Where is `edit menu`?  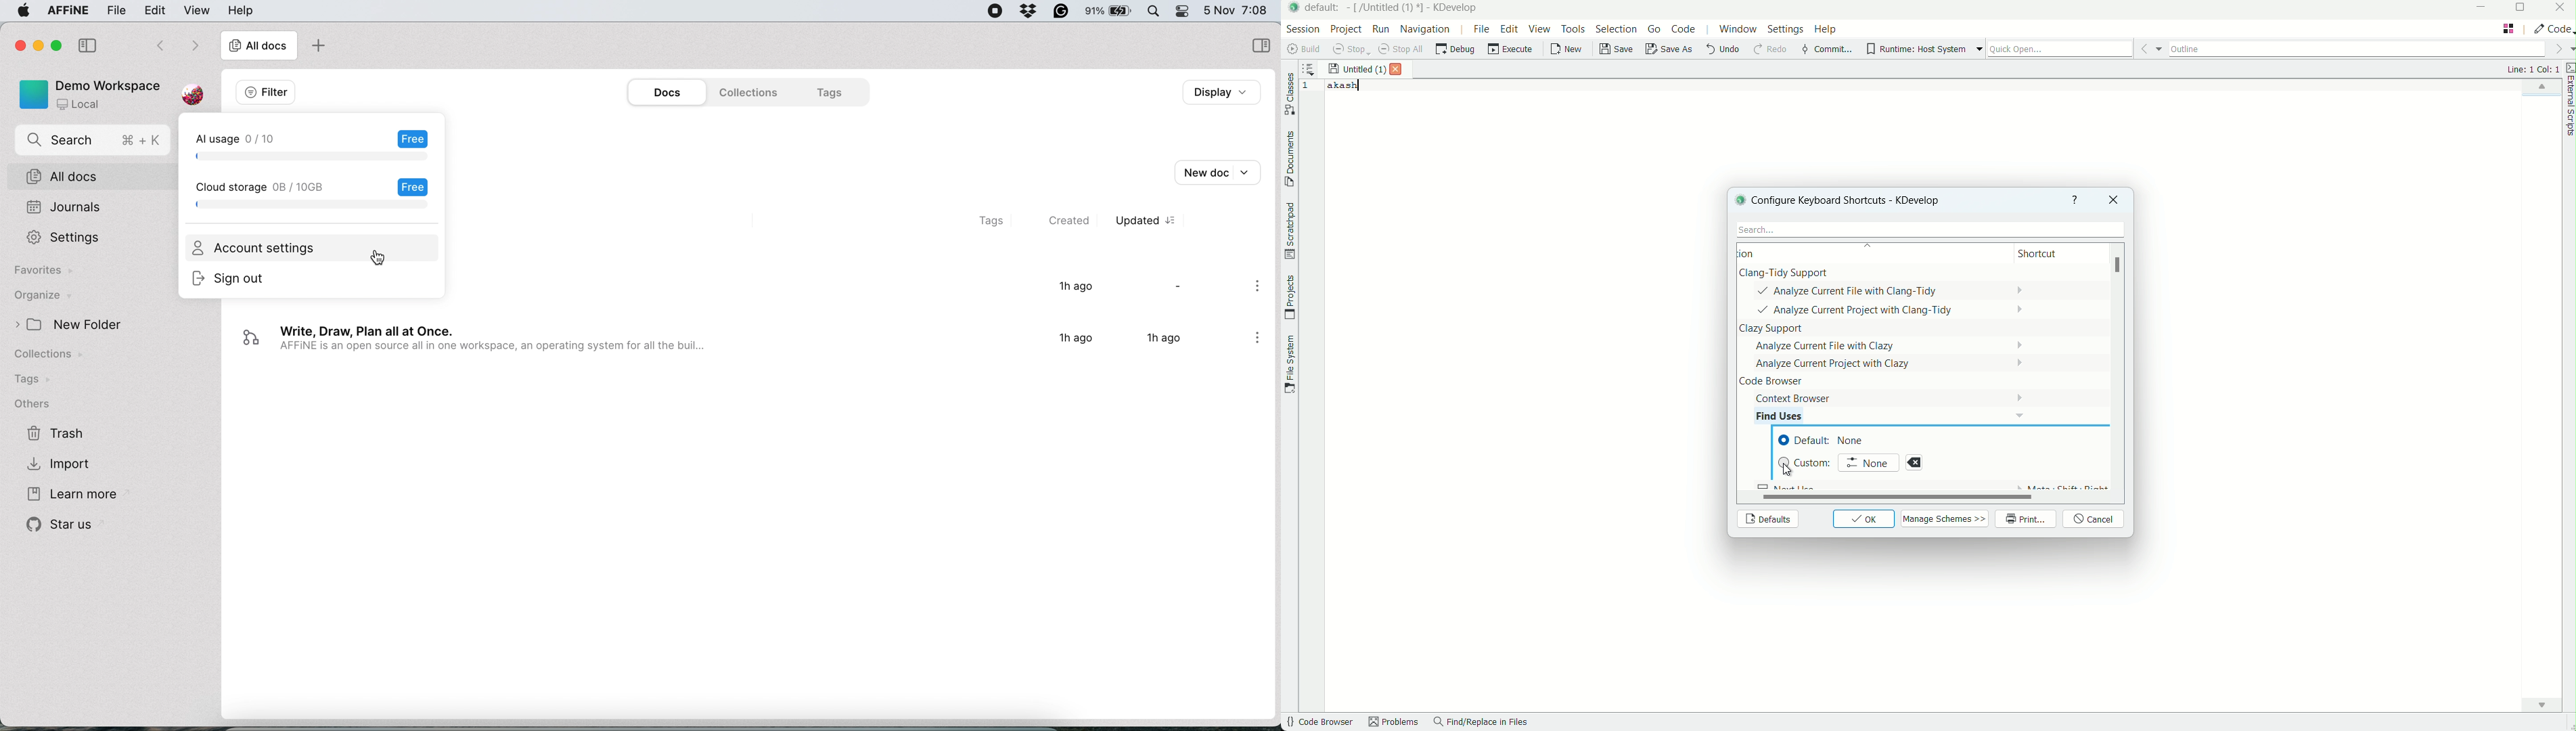
edit menu is located at coordinates (1510, 28).